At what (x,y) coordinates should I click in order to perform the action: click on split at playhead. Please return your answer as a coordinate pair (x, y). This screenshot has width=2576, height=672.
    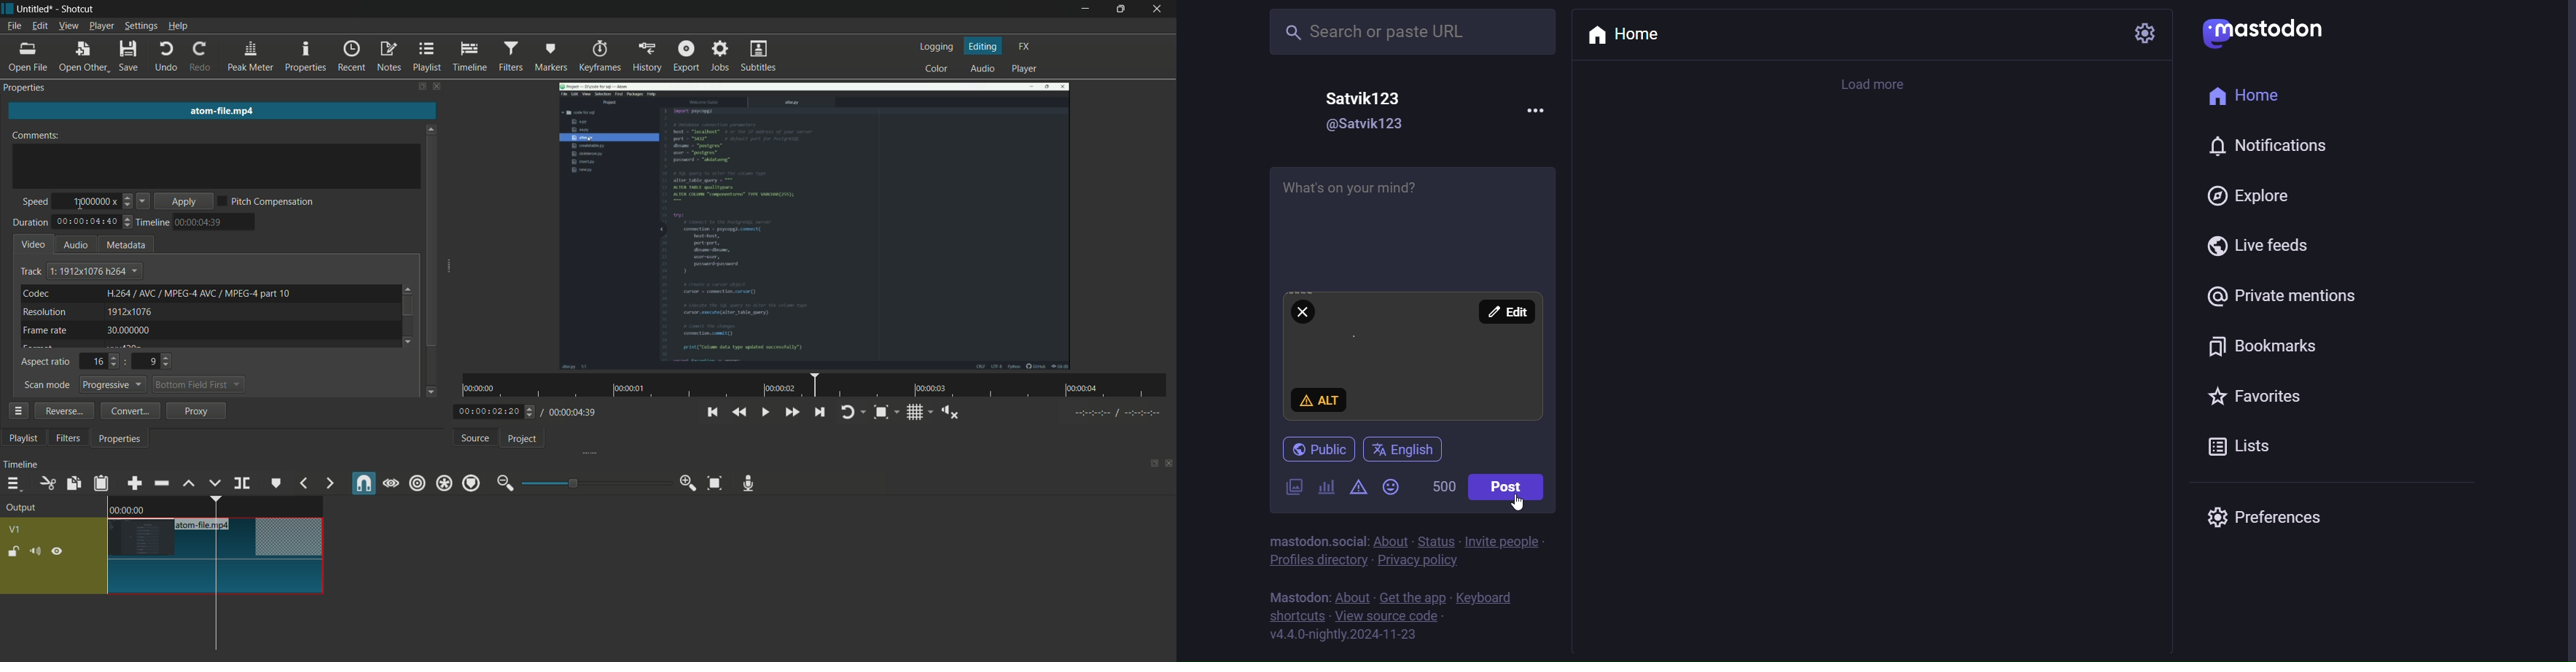
    Looking at the image, I should click on (240, 484).